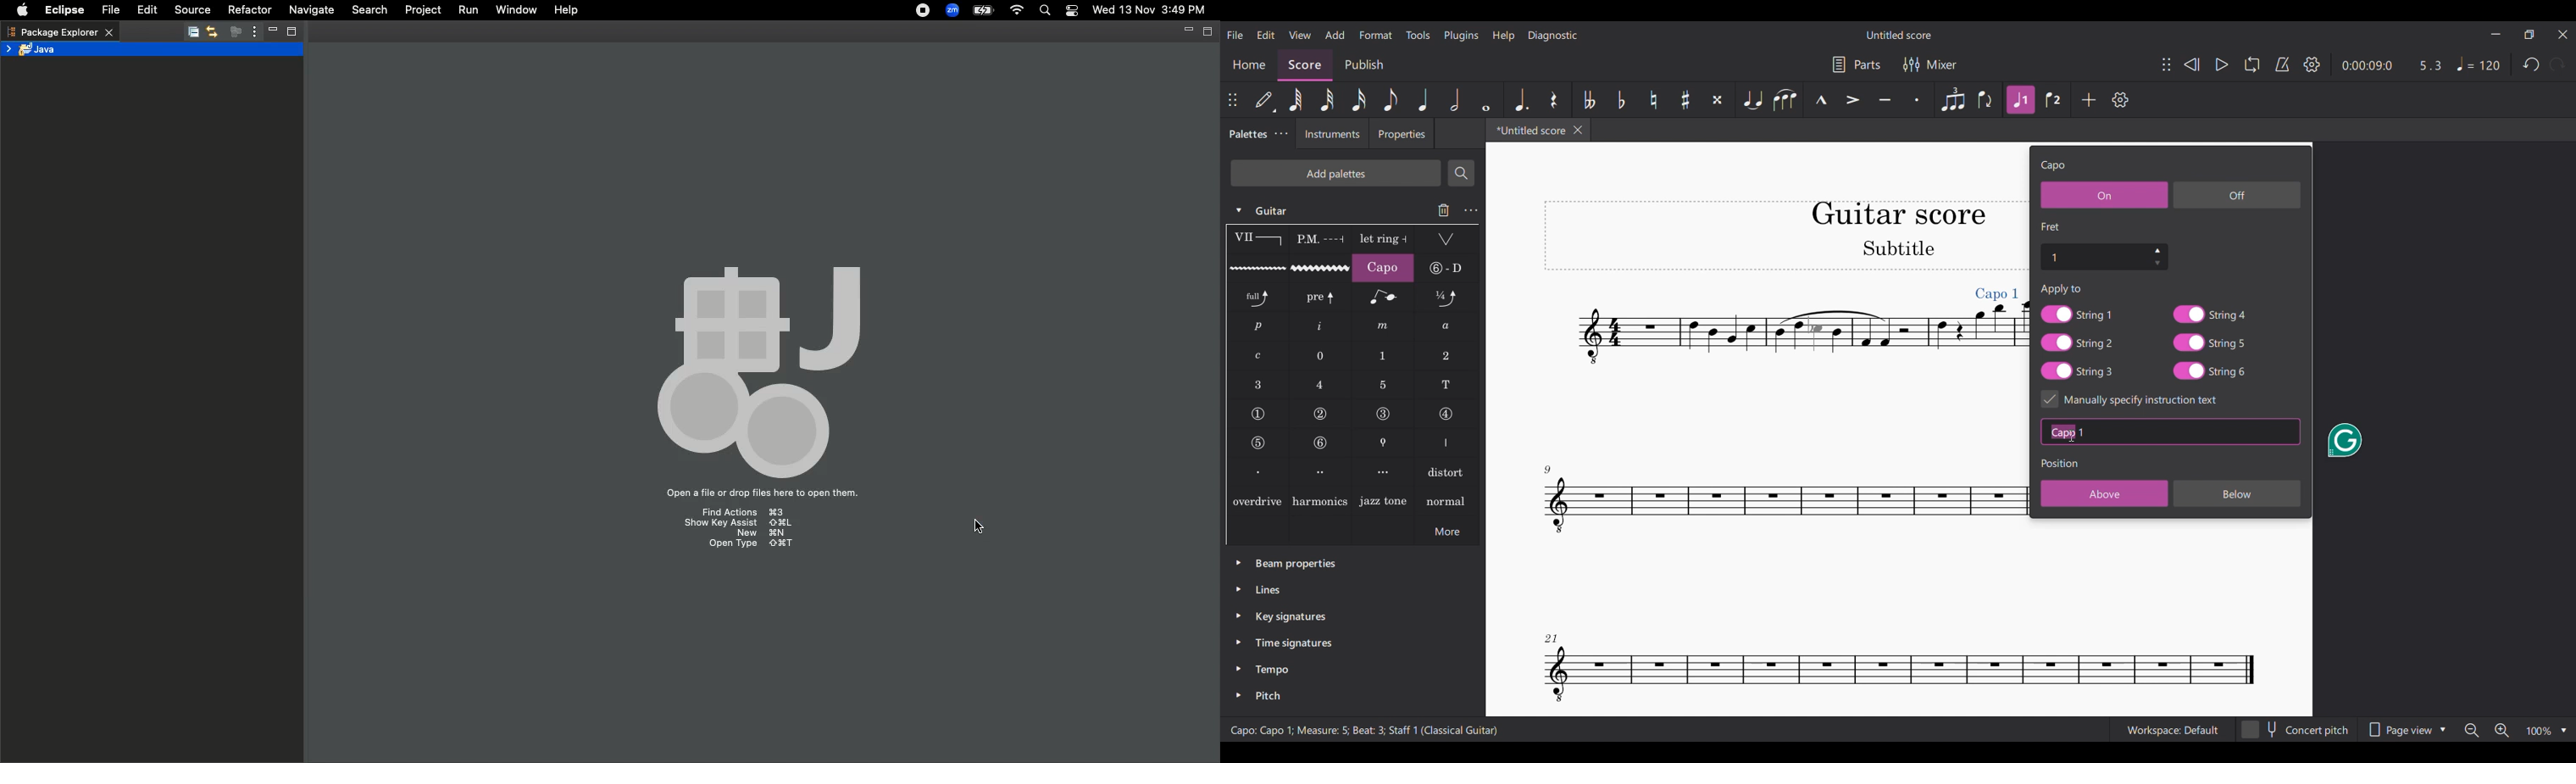 The image size is (2576, 784). What do you see at coordinates (2531, 64) in the screenshot?
I see `Undo` at bounding box center [2531, 64].